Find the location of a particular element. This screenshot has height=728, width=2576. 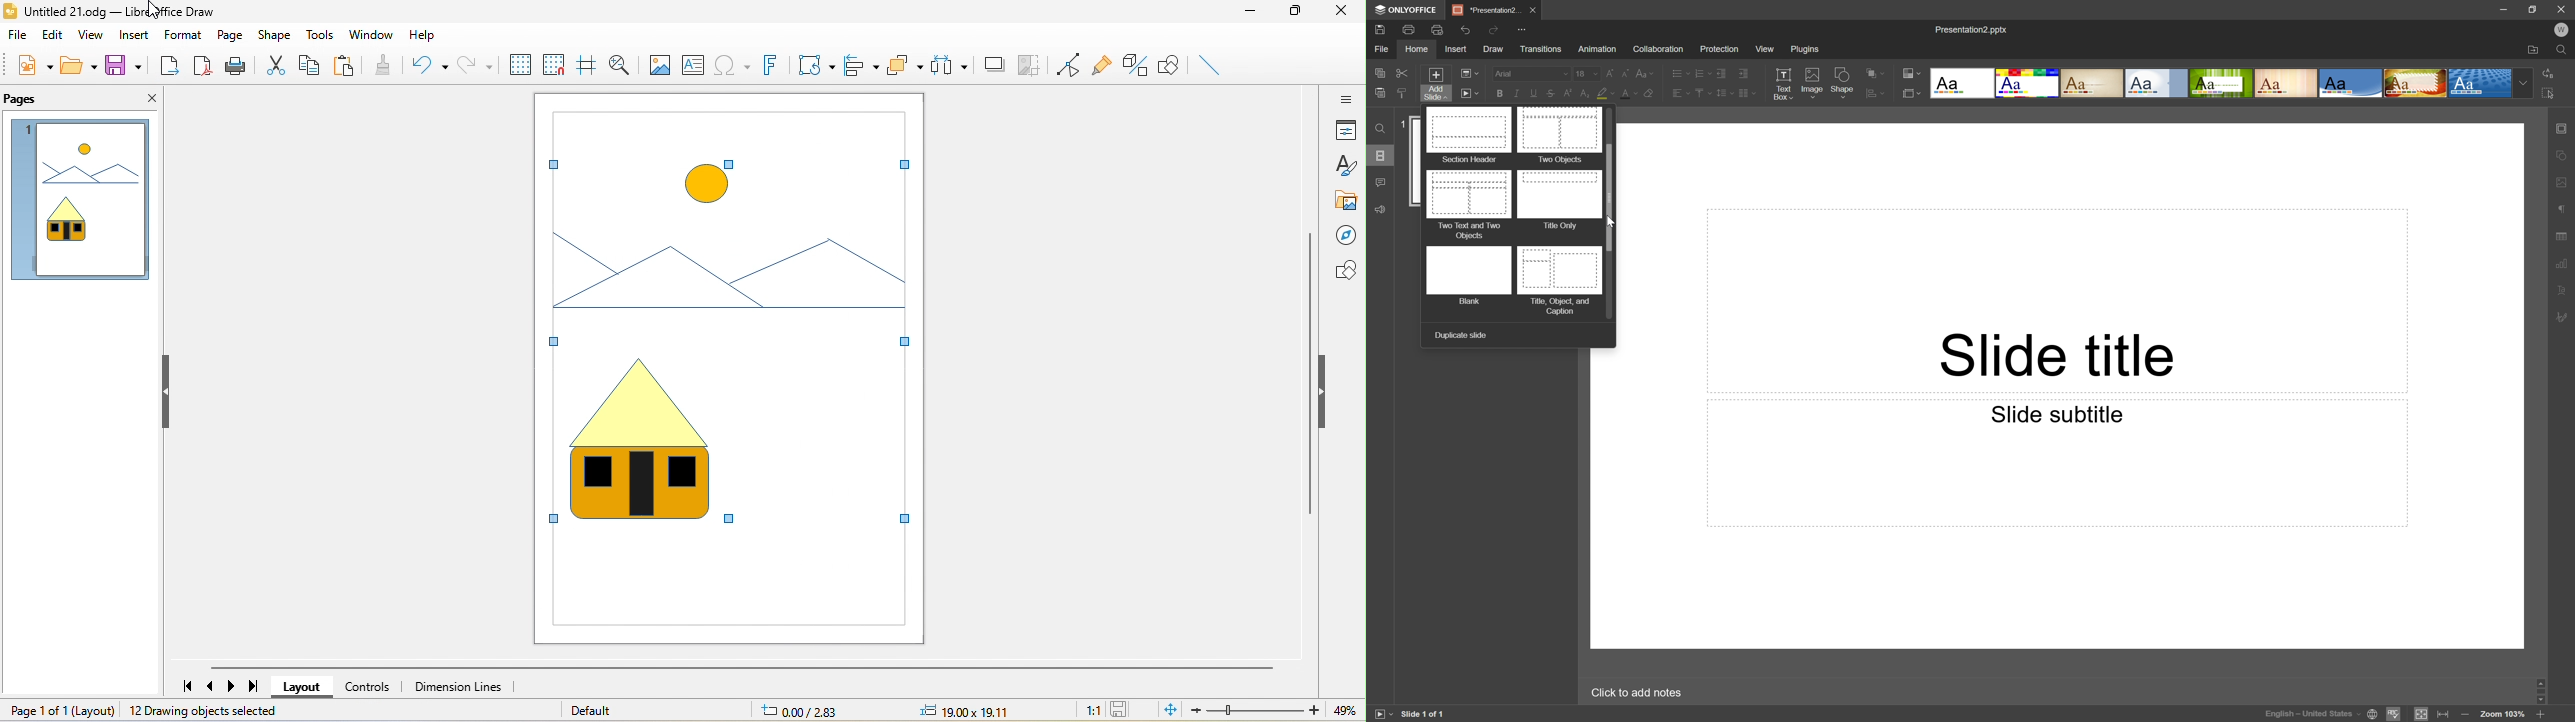

arrange is located at coordinates (908, 67).